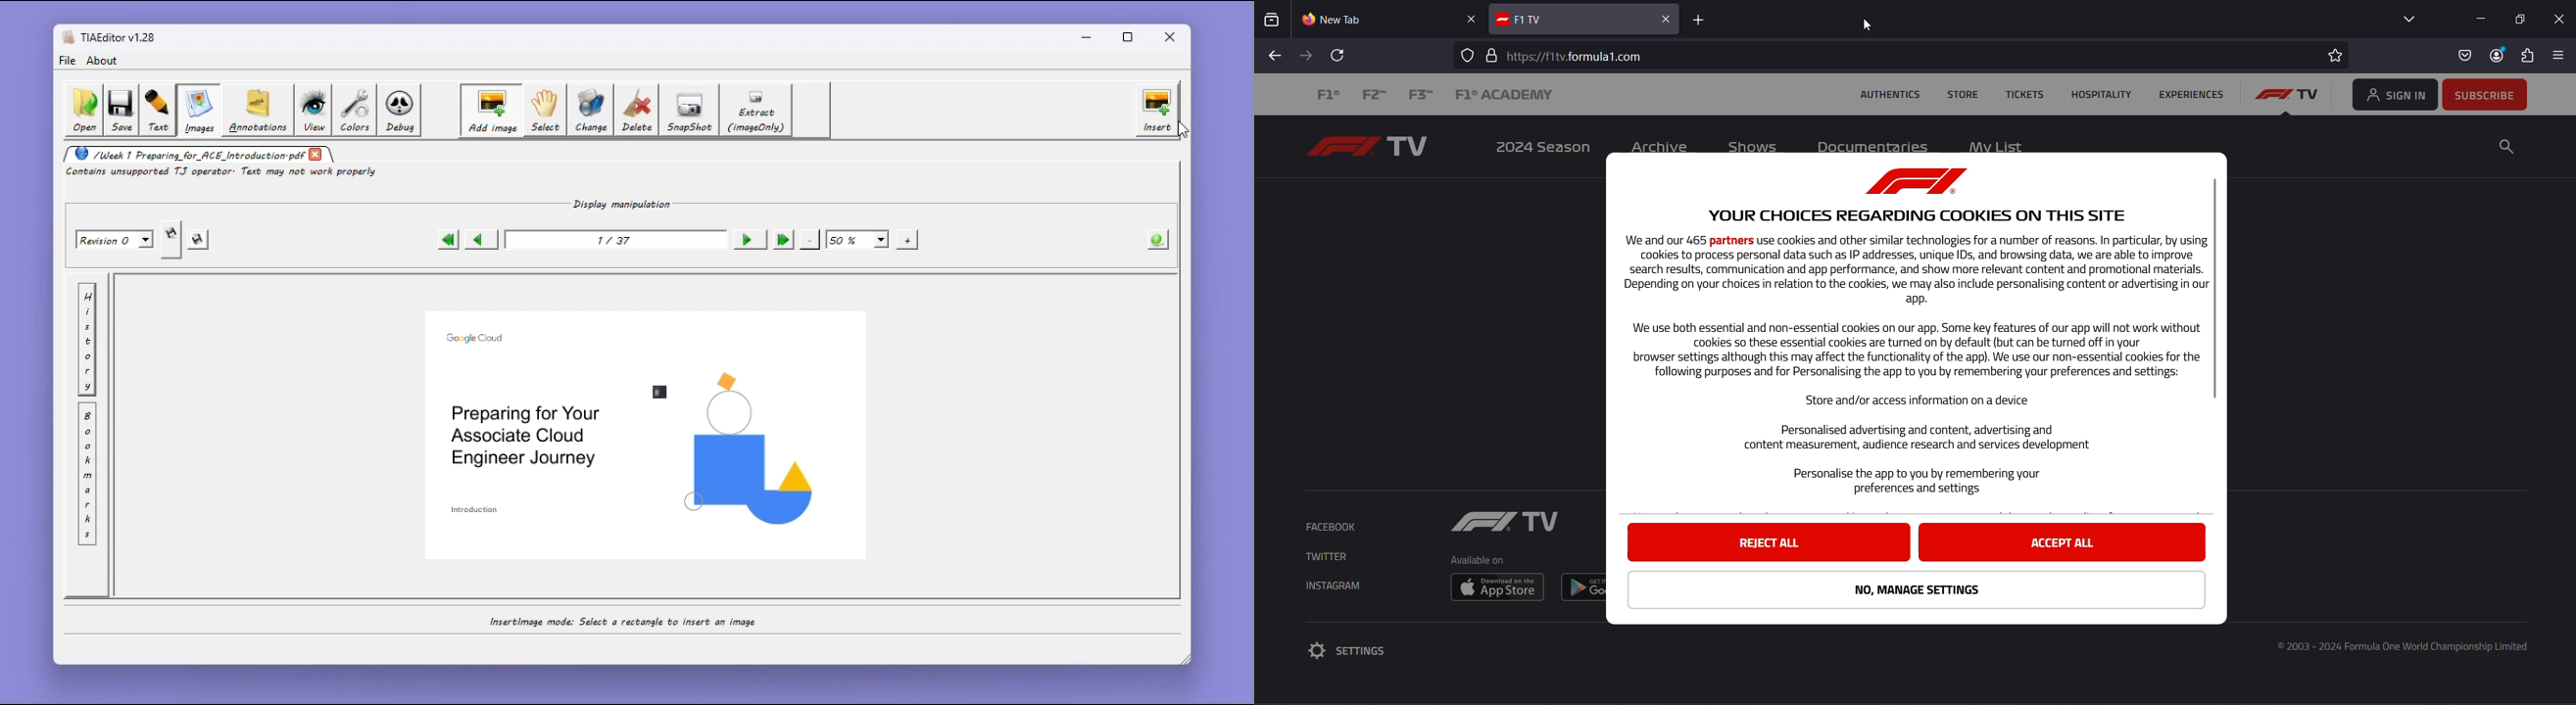  What do you see at coordinates (2393, 94) in the screenshot?
I see `sign in` at bounding box center [2393, 94].